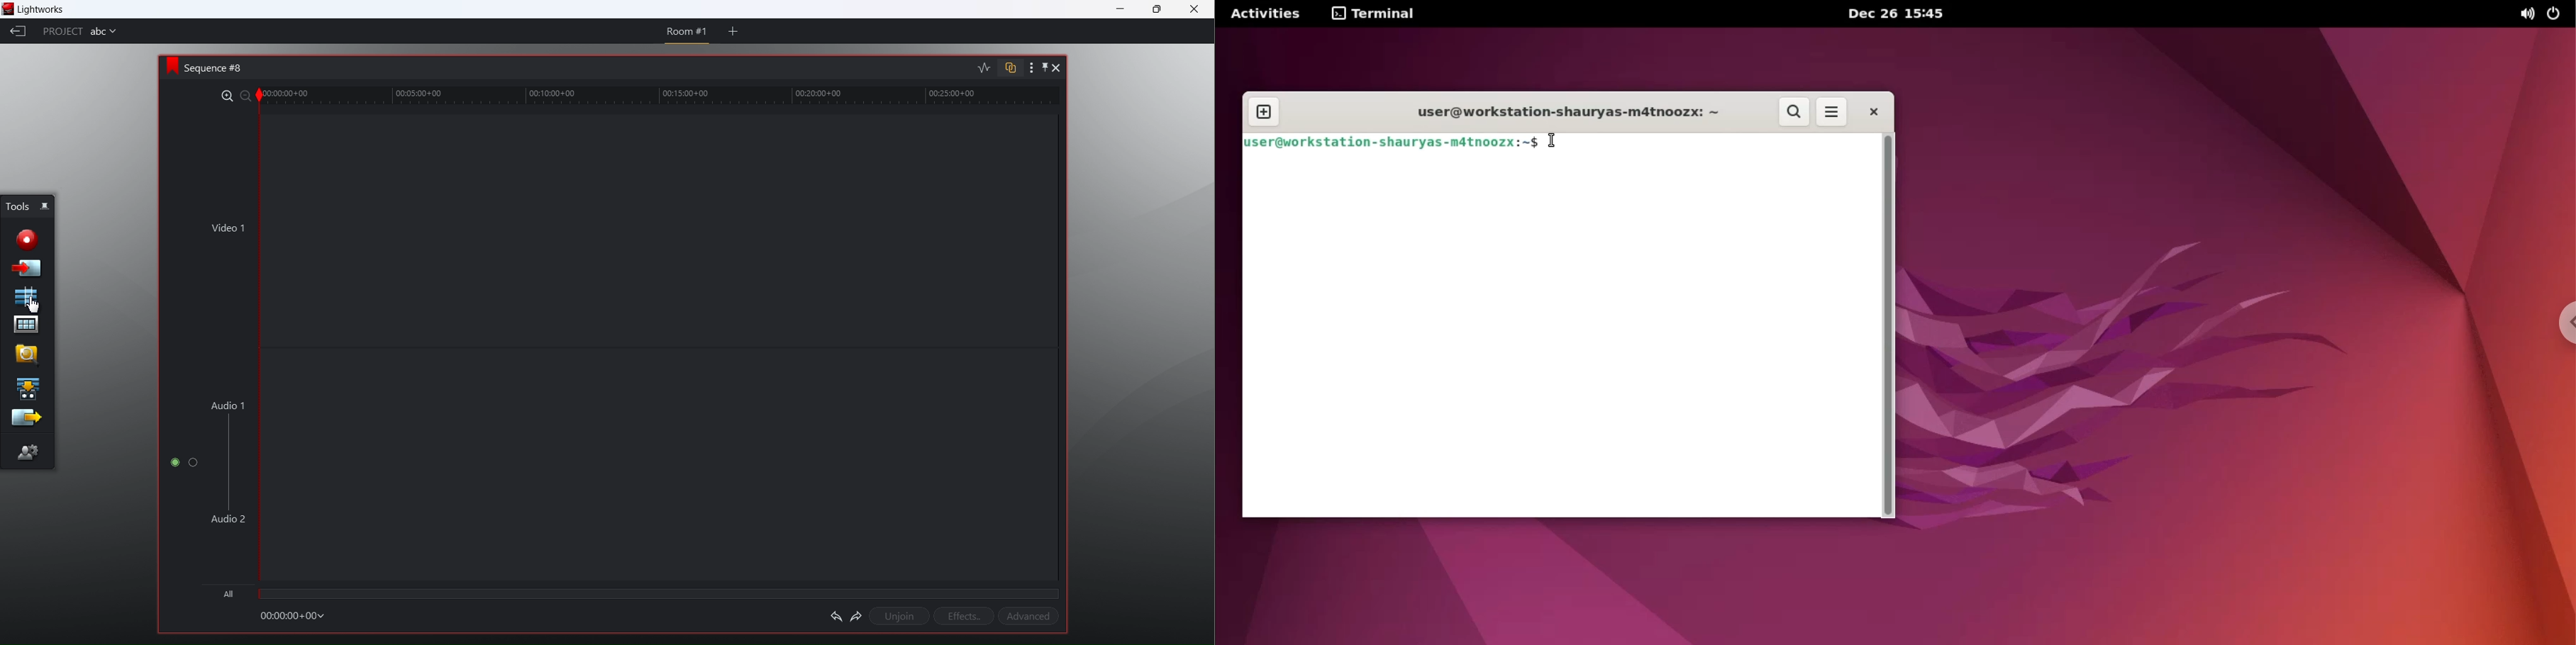  What do you see at coordinates (1792, 113) in the screenshot?
I see `search ` at bounding box center [1792, 113].